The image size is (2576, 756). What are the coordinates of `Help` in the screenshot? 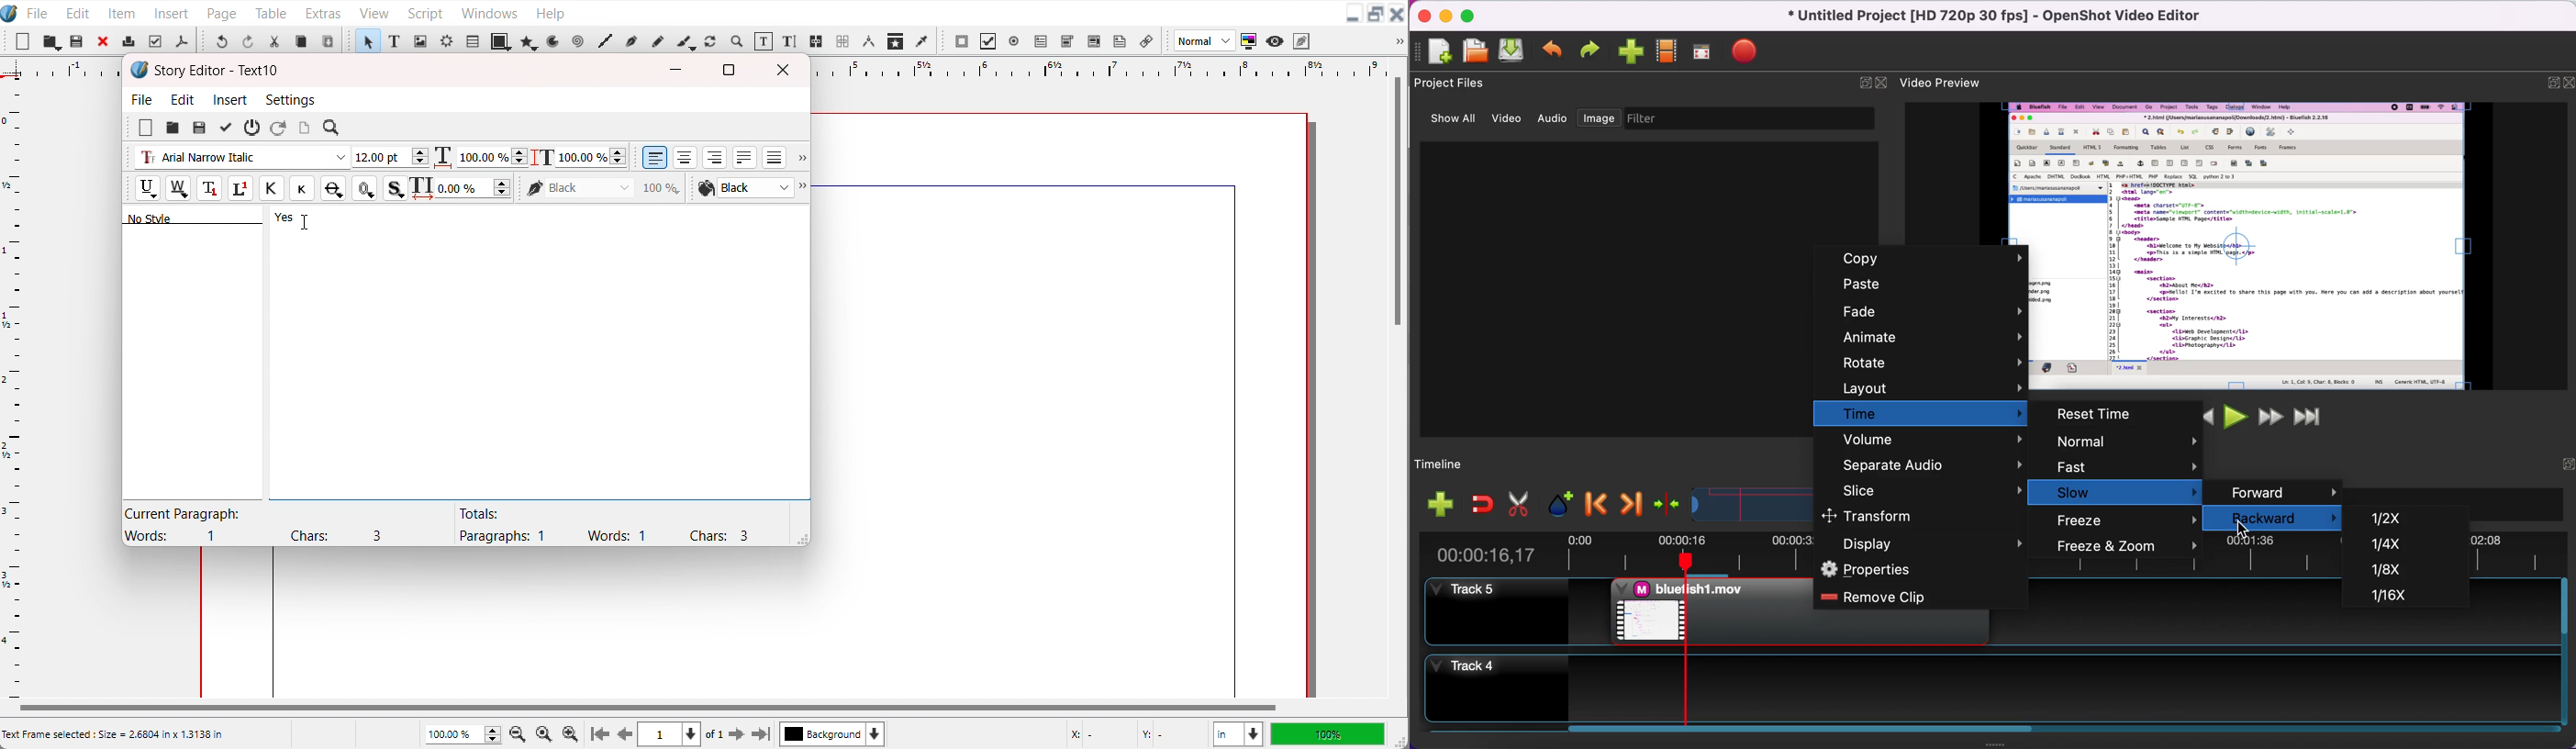 It's located at (550, 12).